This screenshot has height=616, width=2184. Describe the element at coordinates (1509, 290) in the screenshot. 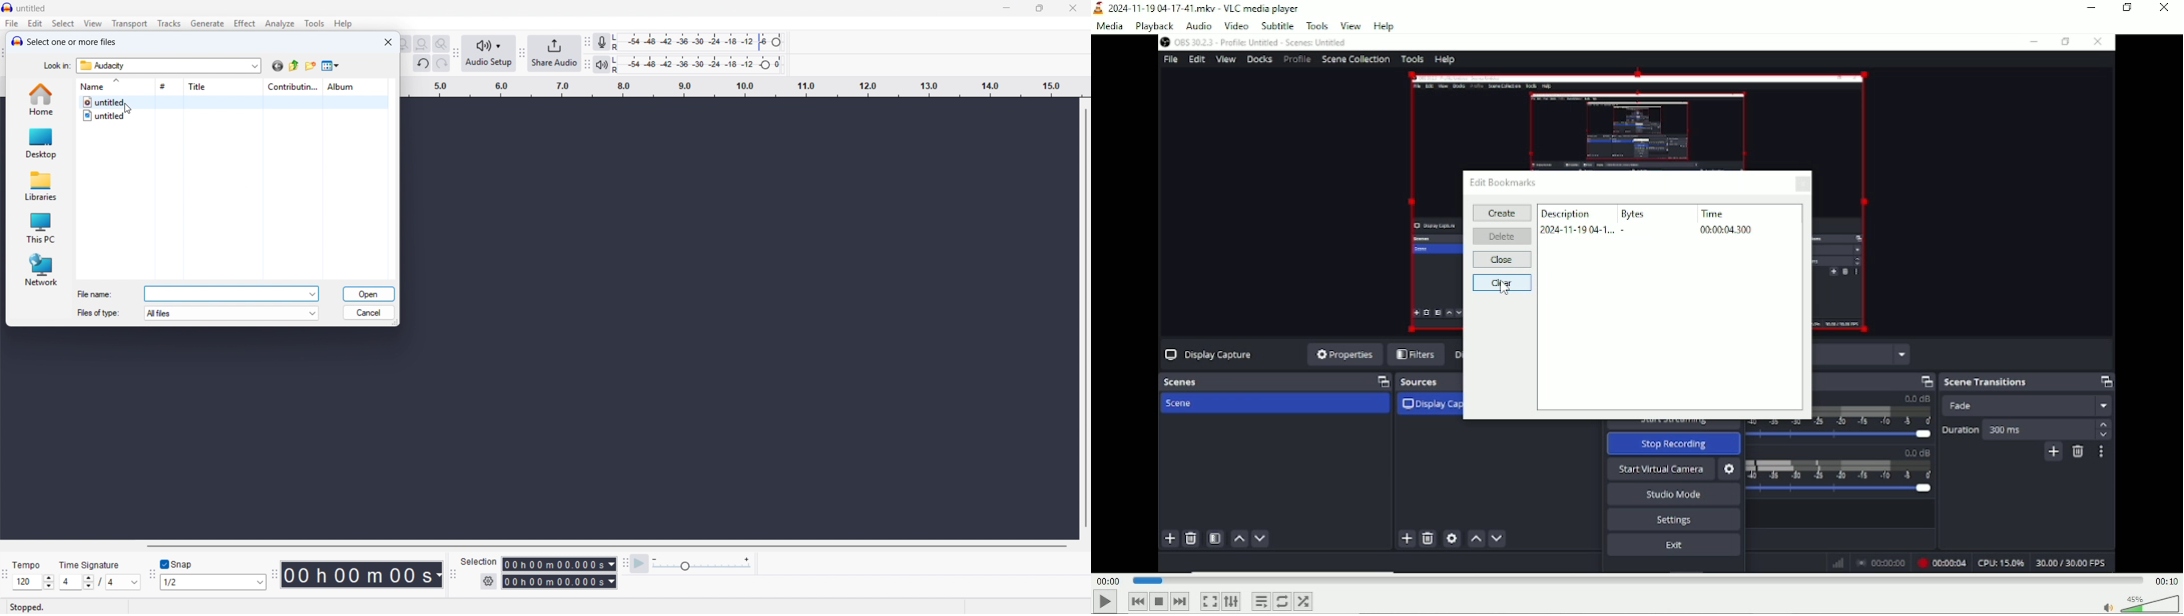

I see `Mouse Cursor` at that location.